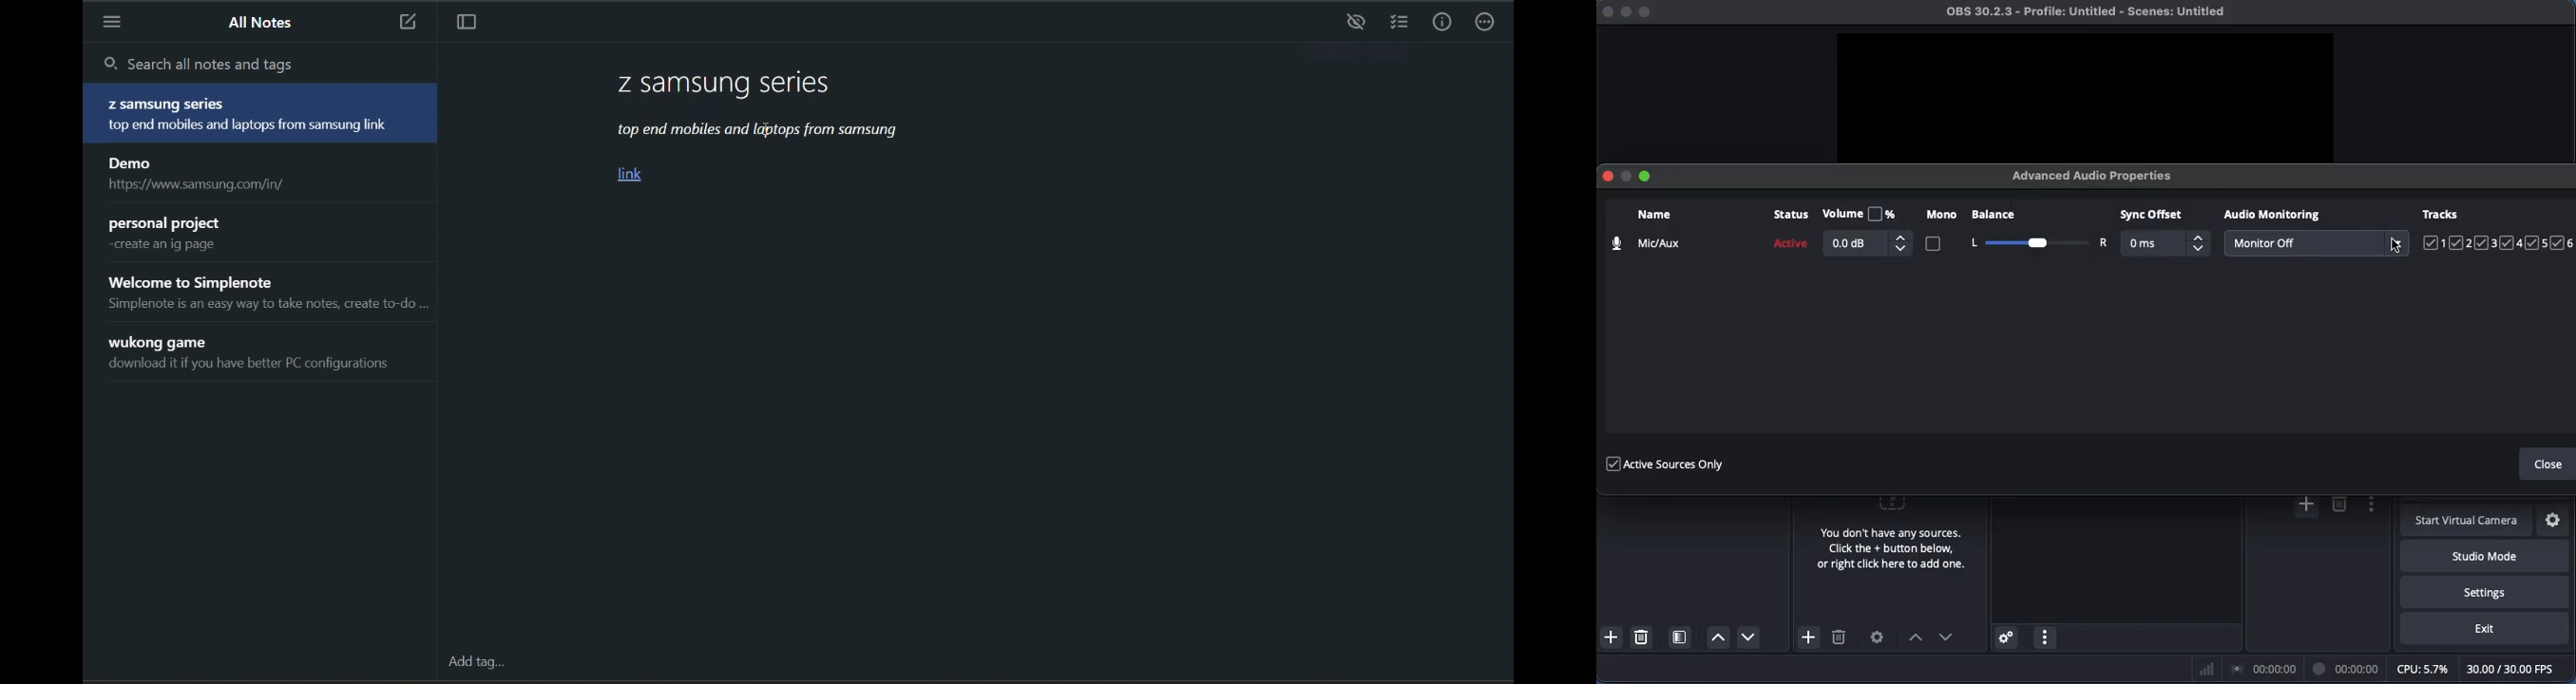 The width and height of the screenshot is (2576, 700). What do you see at coordinates (1651, 11) in the screenshot?
I see `maximize` at bounding box center [1651, 11].